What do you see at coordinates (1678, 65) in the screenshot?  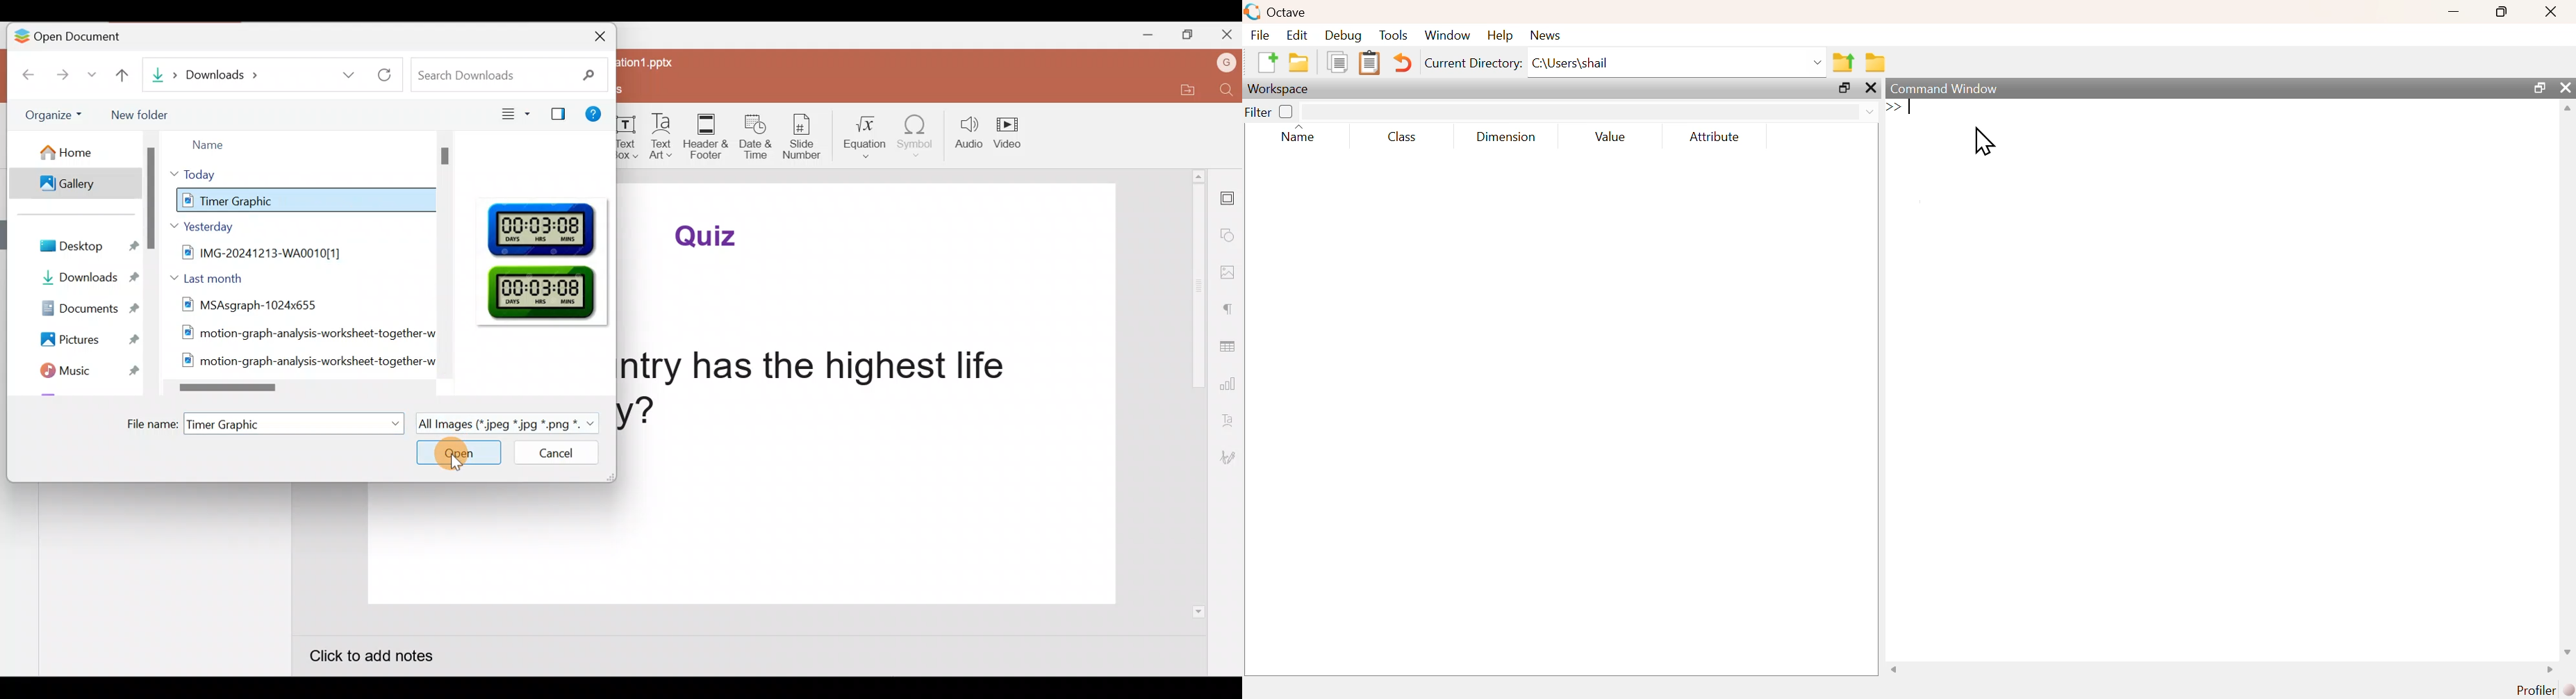 I see `C:\Users\shail ` at bounding box center [1678, 65].